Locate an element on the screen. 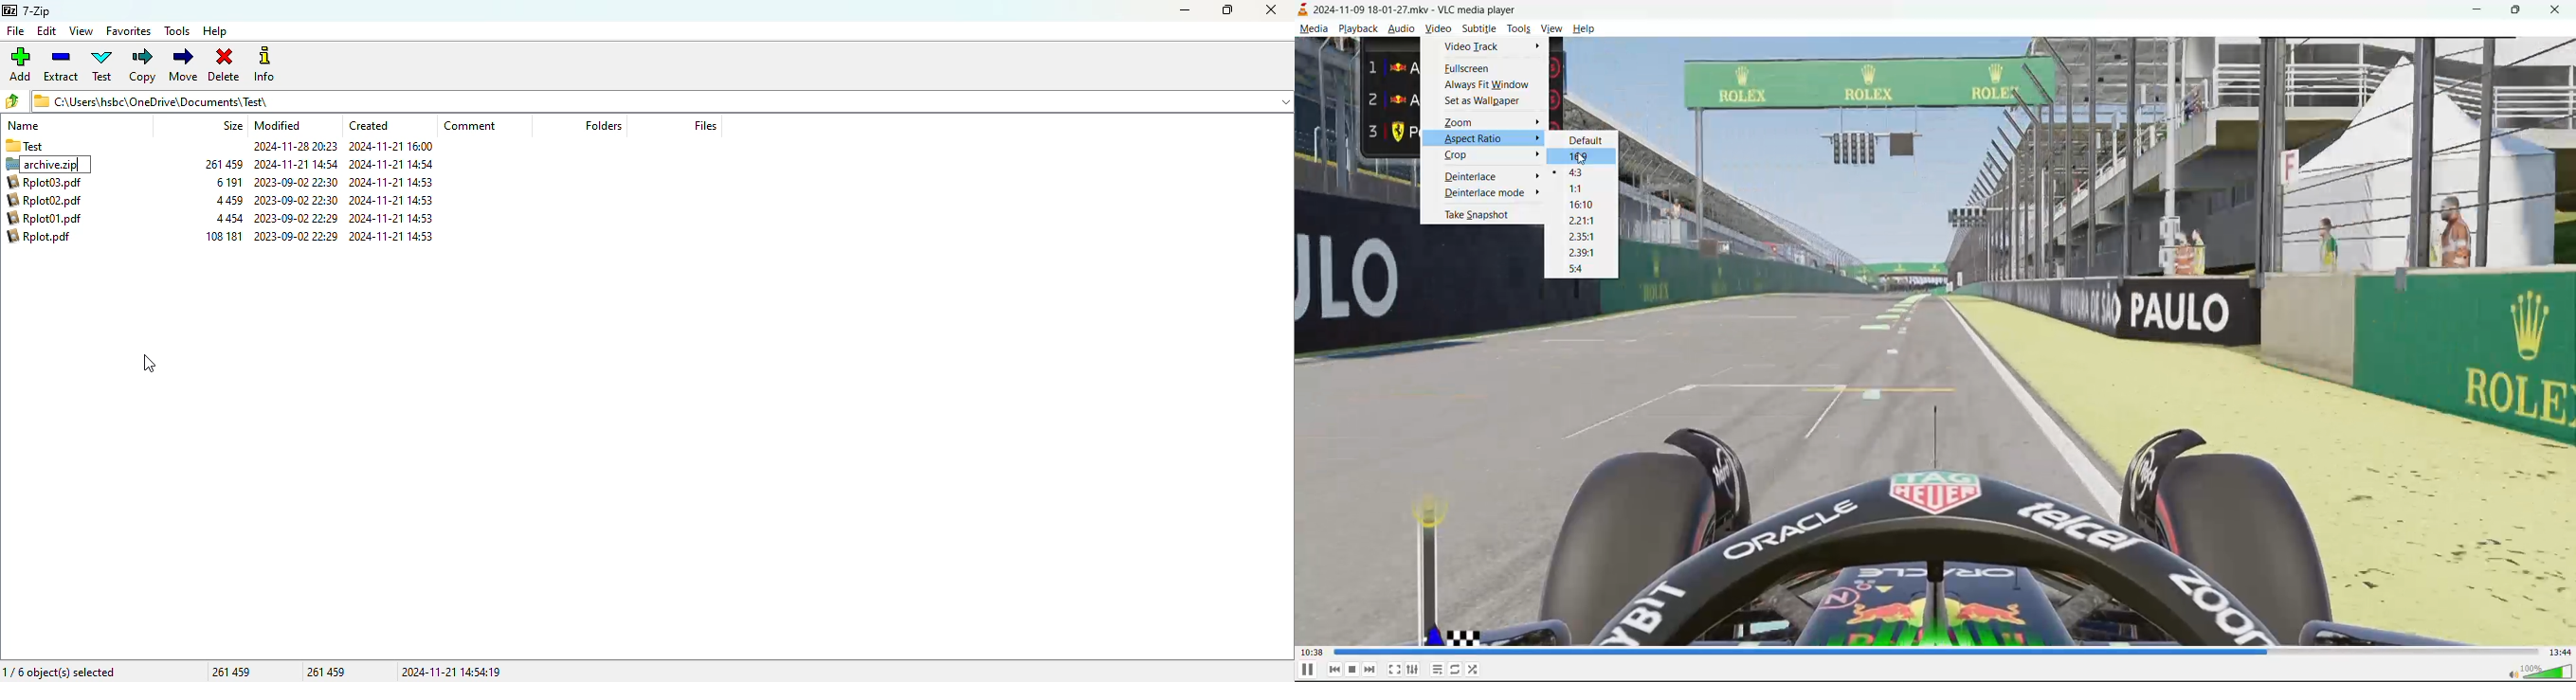 This screenshot has height=700, width=2576. 2024-11-21 14:53 is located at coordinates (394, 236).